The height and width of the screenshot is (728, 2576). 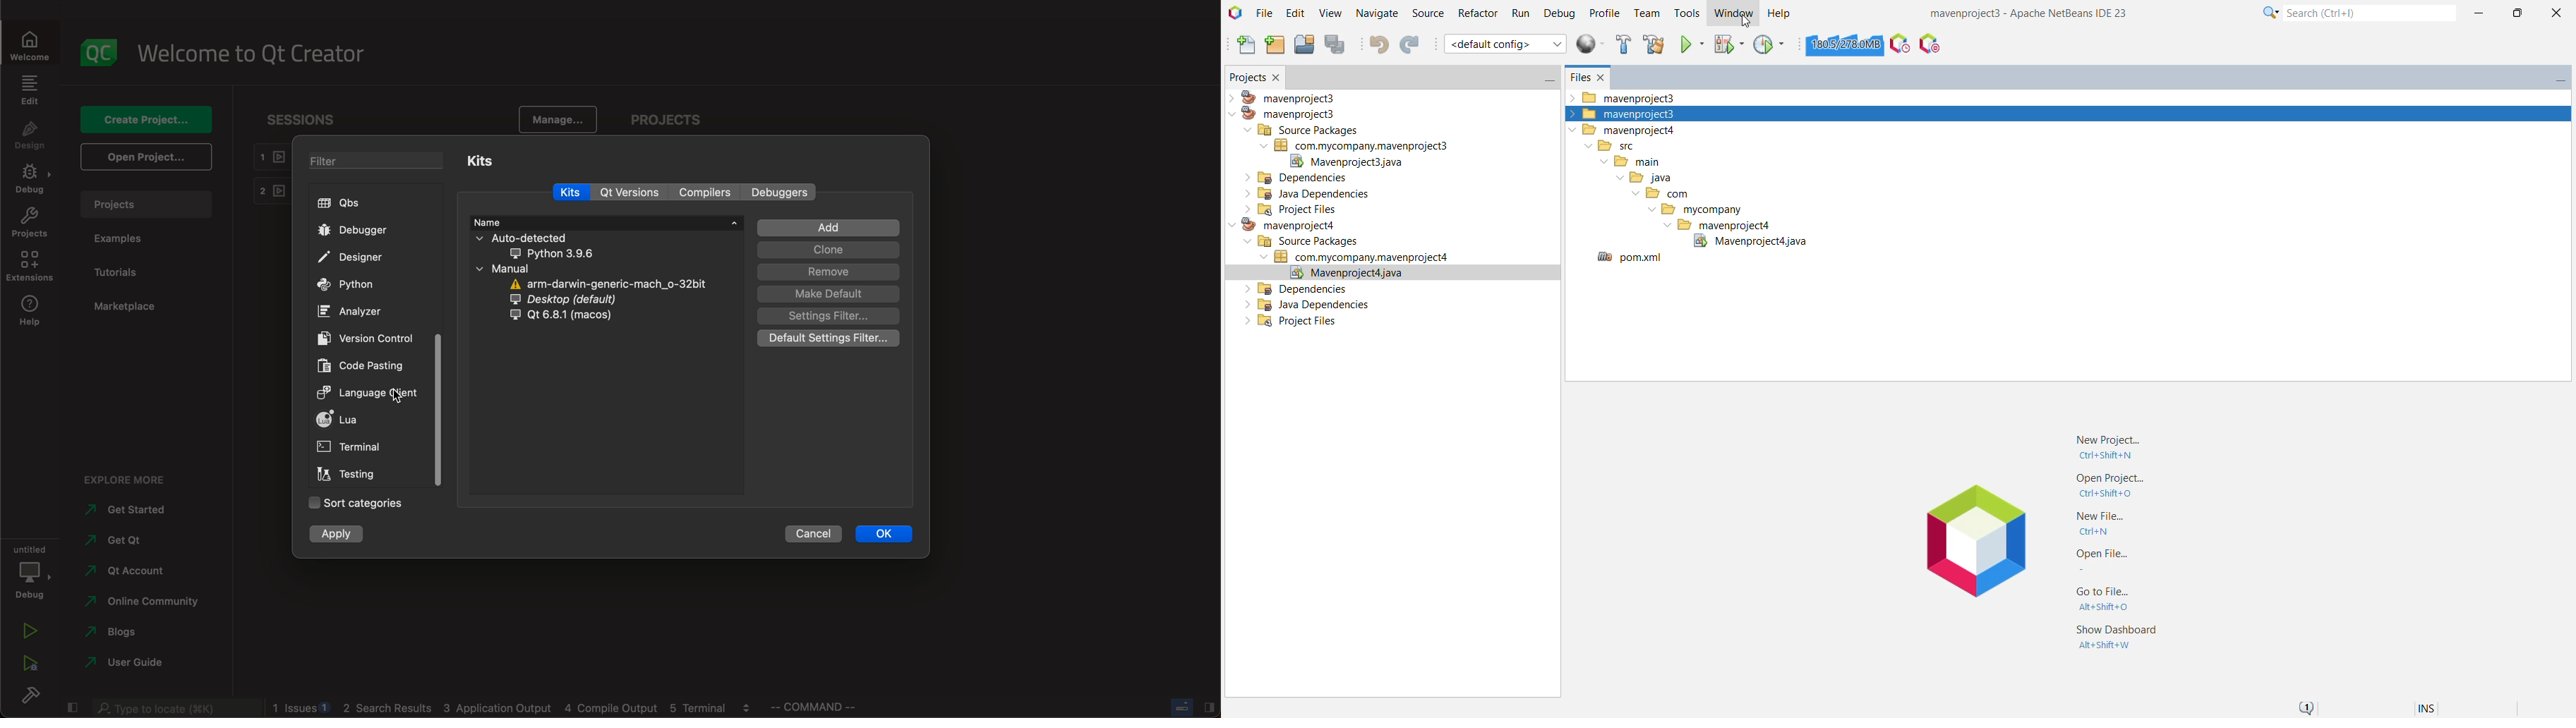 What do you see at coordinates (30, 223) in the screenshot?
I see `projects` at bounding box center [30, 223].